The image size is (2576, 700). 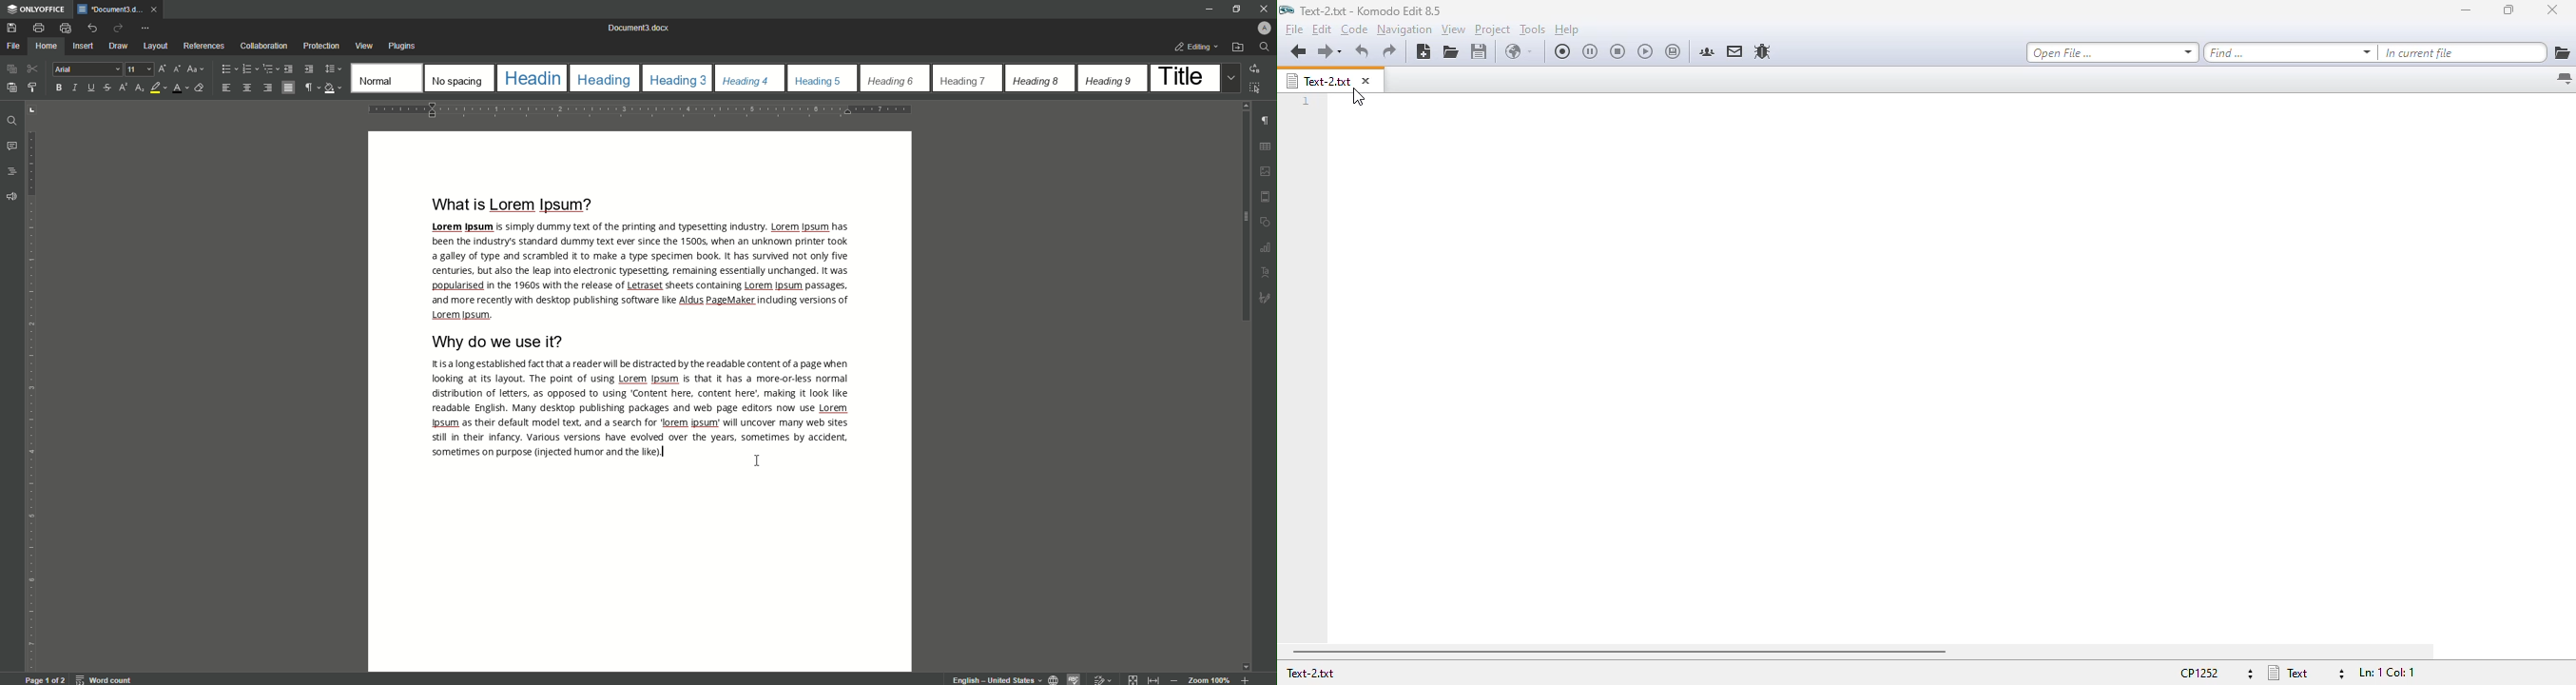 I want to click on photo, so click(x=1266, y=167).